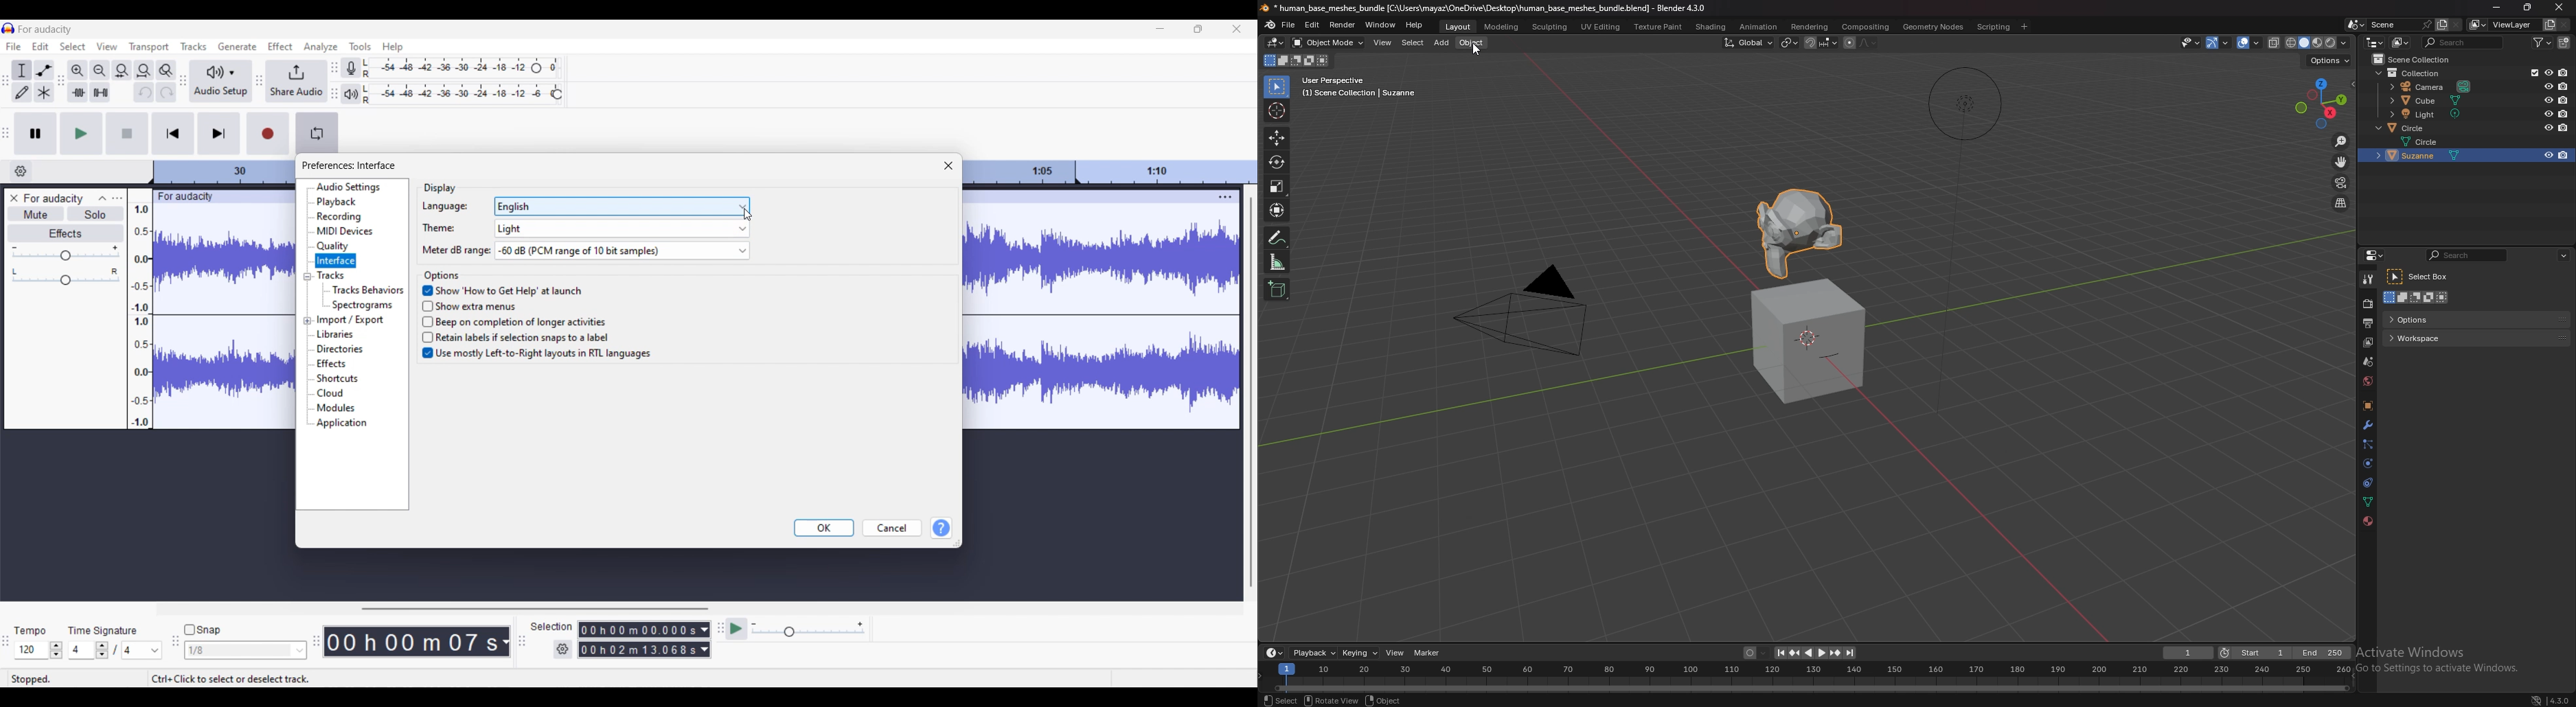  I want to click on Edit menu, so click(40, 46).